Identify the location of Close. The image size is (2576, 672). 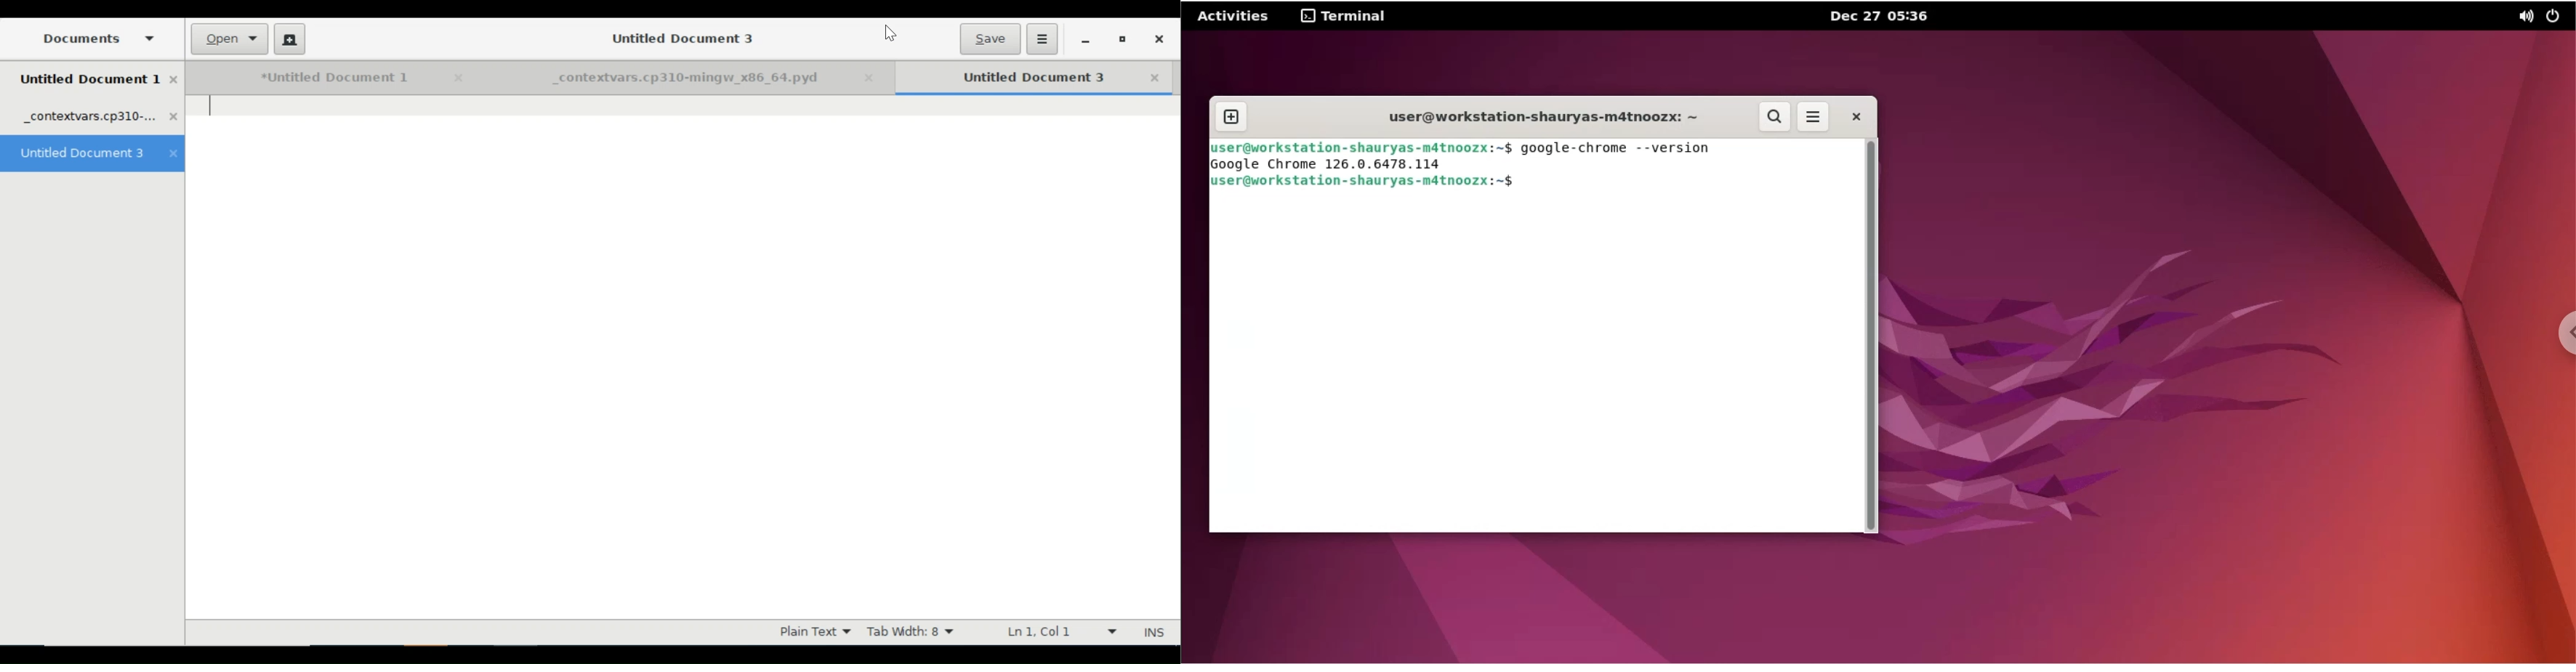
(456, 78).